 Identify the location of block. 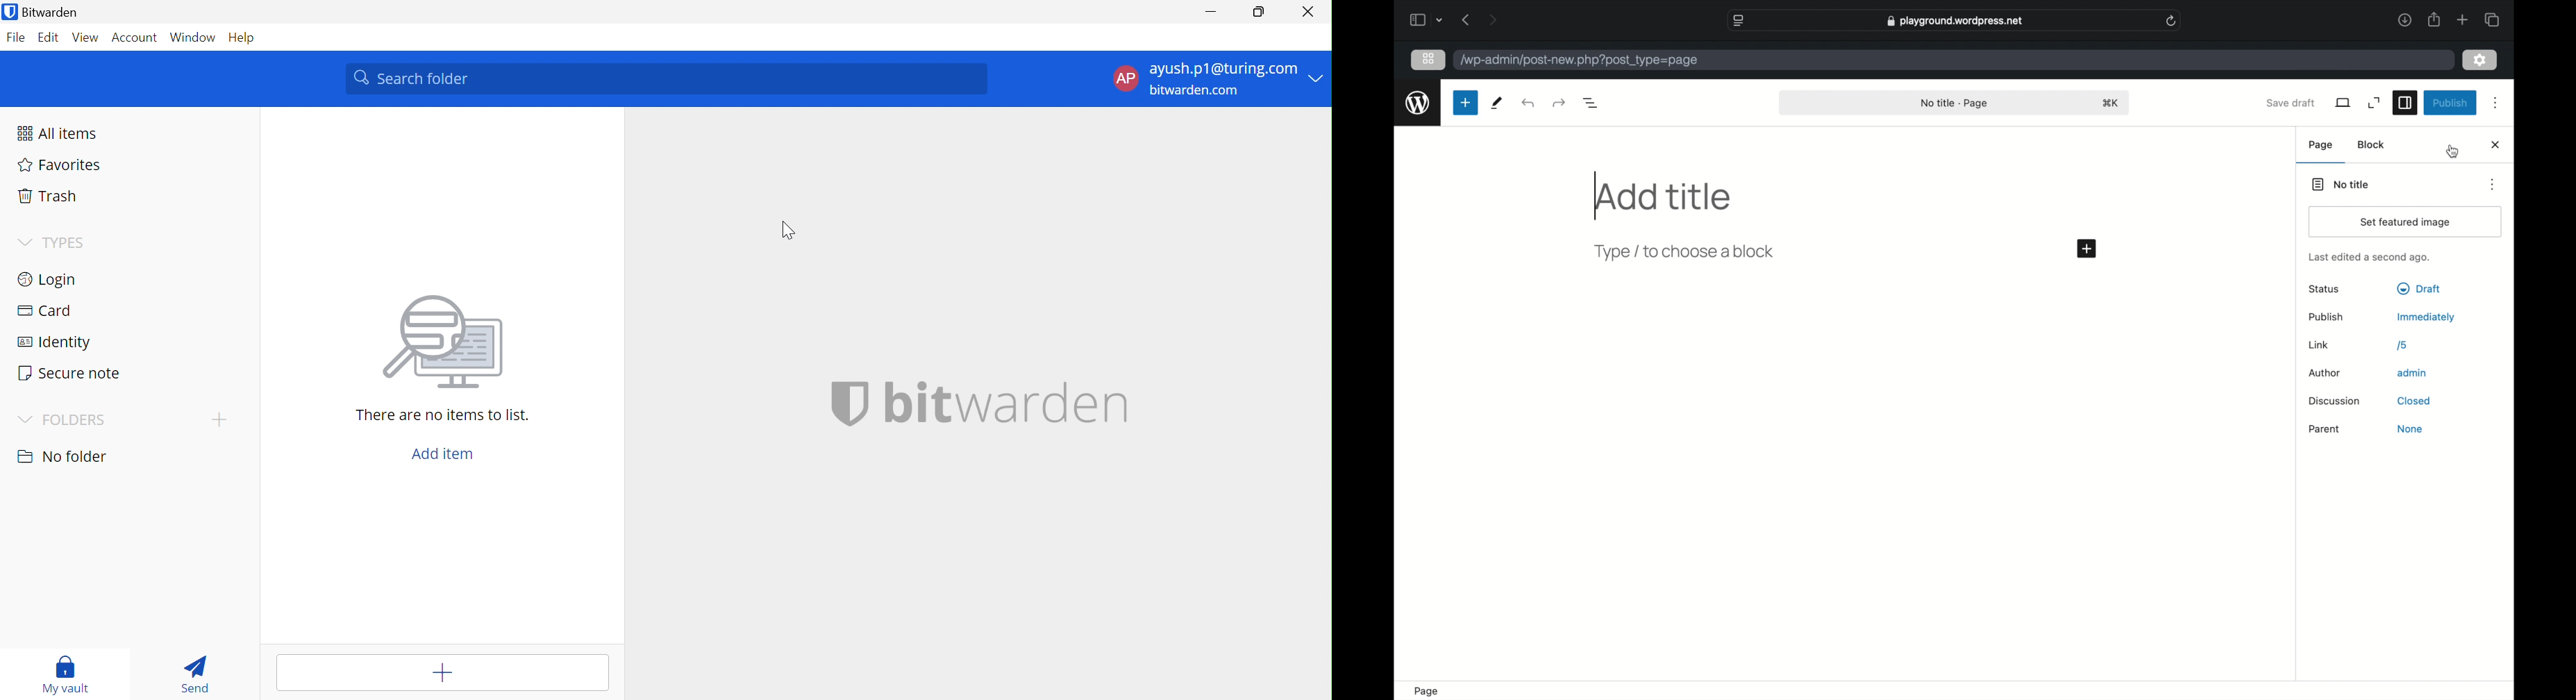
(2372, 145).